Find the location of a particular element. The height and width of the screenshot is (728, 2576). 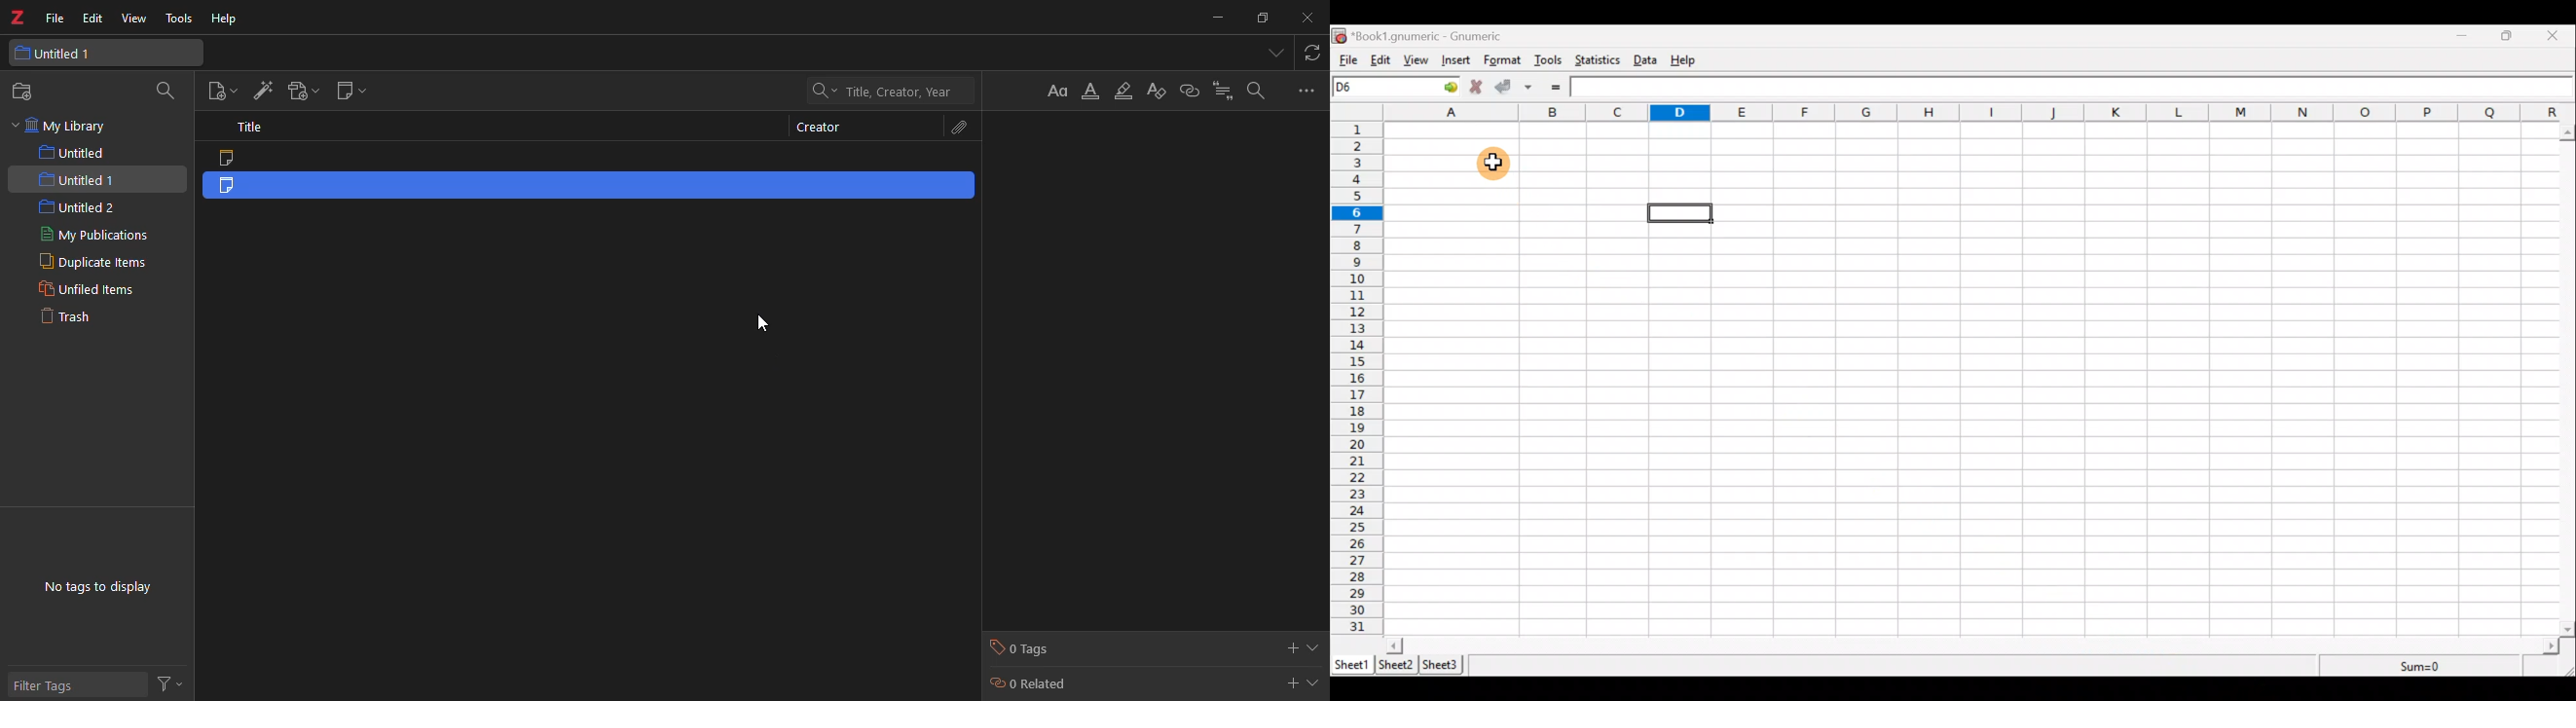

untitled 1 is located at coordinates (76, 182).